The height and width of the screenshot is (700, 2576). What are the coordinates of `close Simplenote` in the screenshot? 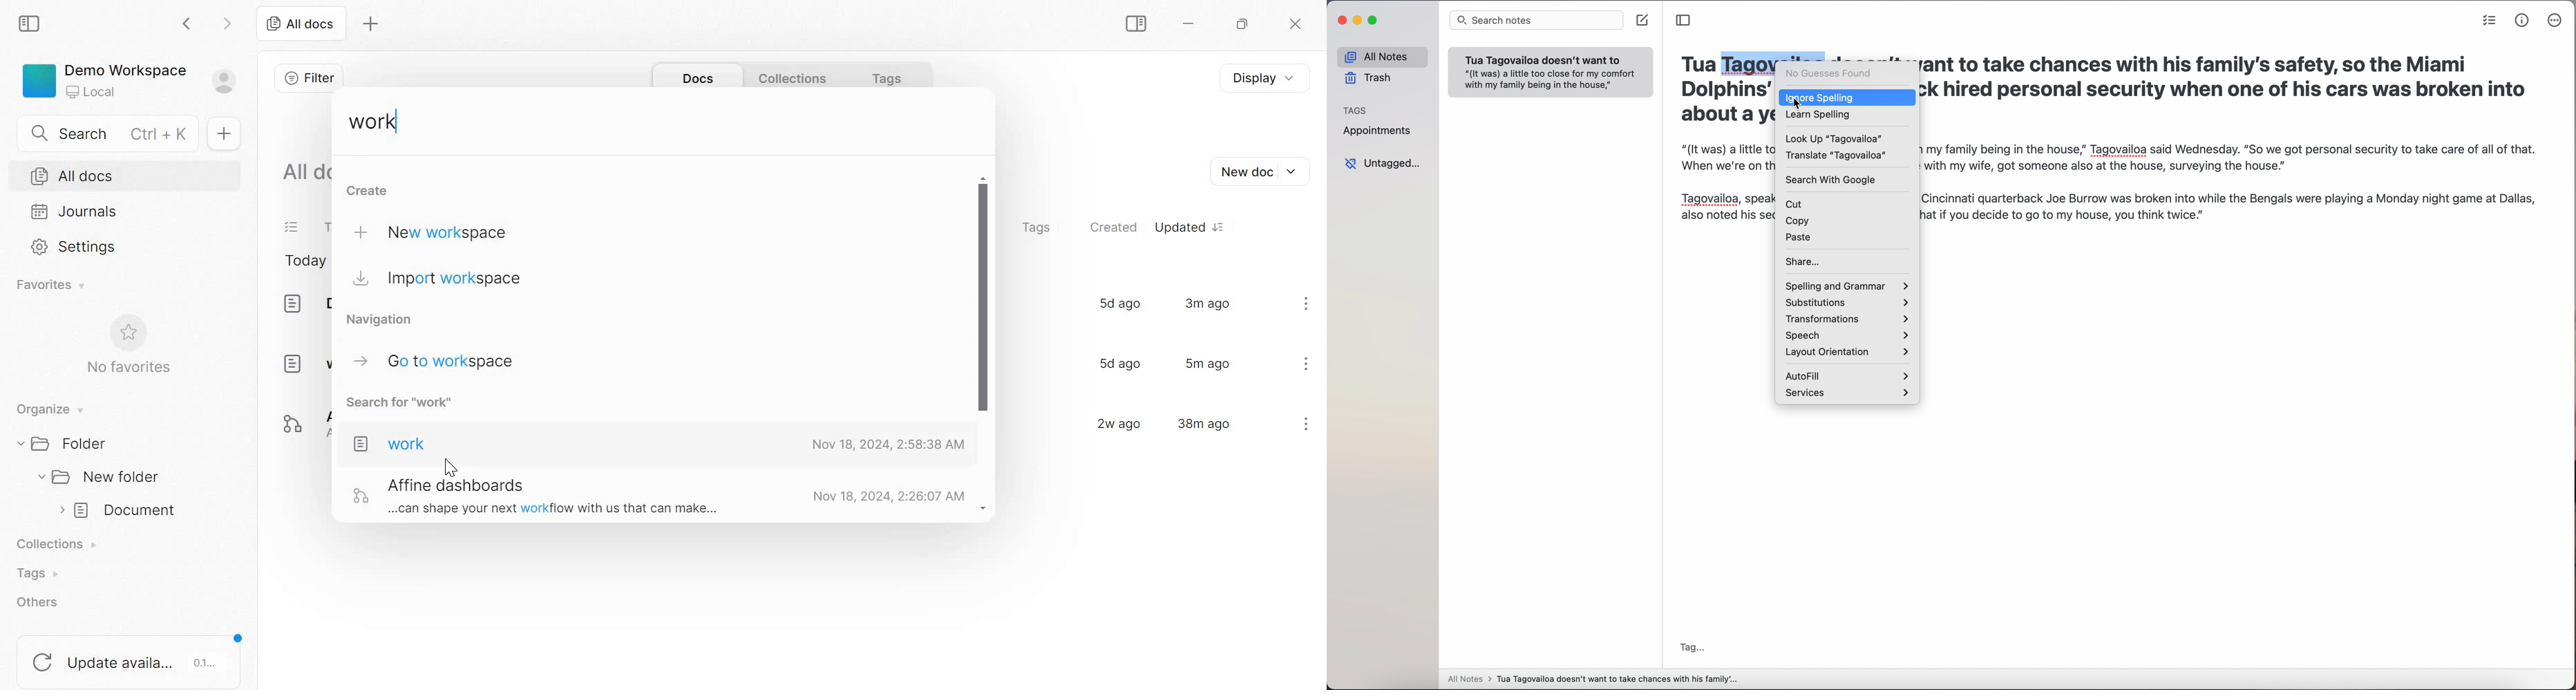 It's located at (1343, 20).